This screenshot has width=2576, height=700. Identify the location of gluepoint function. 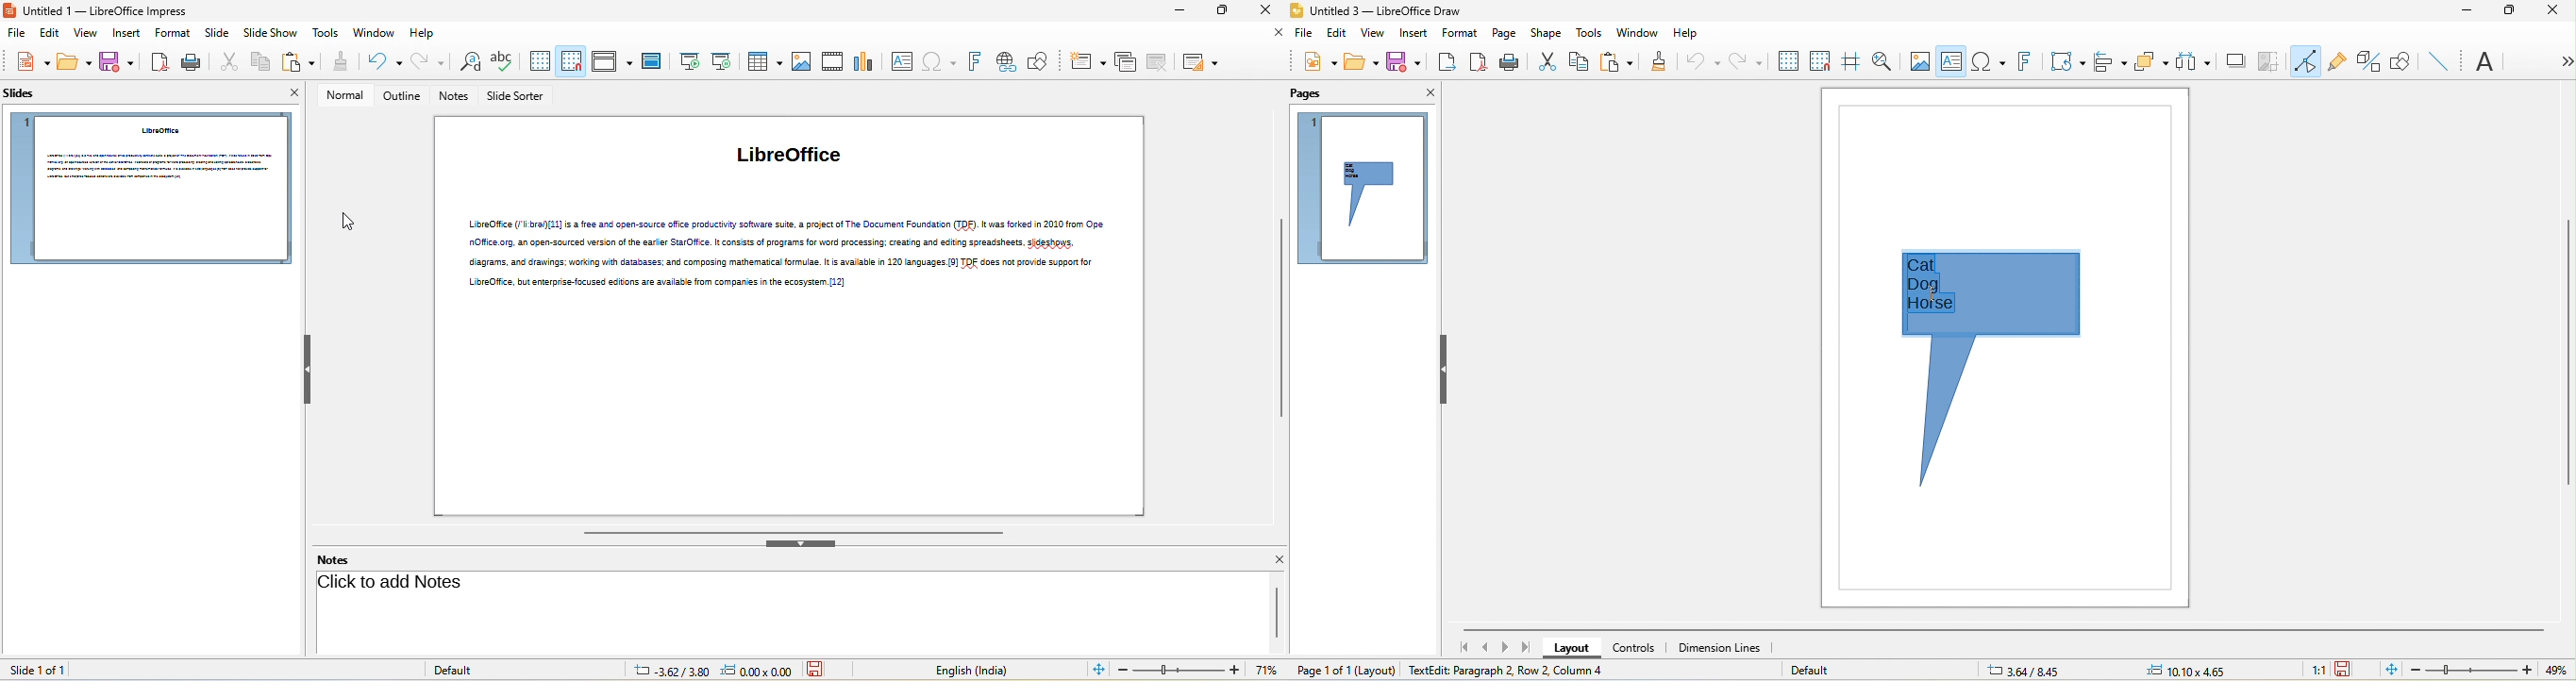
(2336, 64).